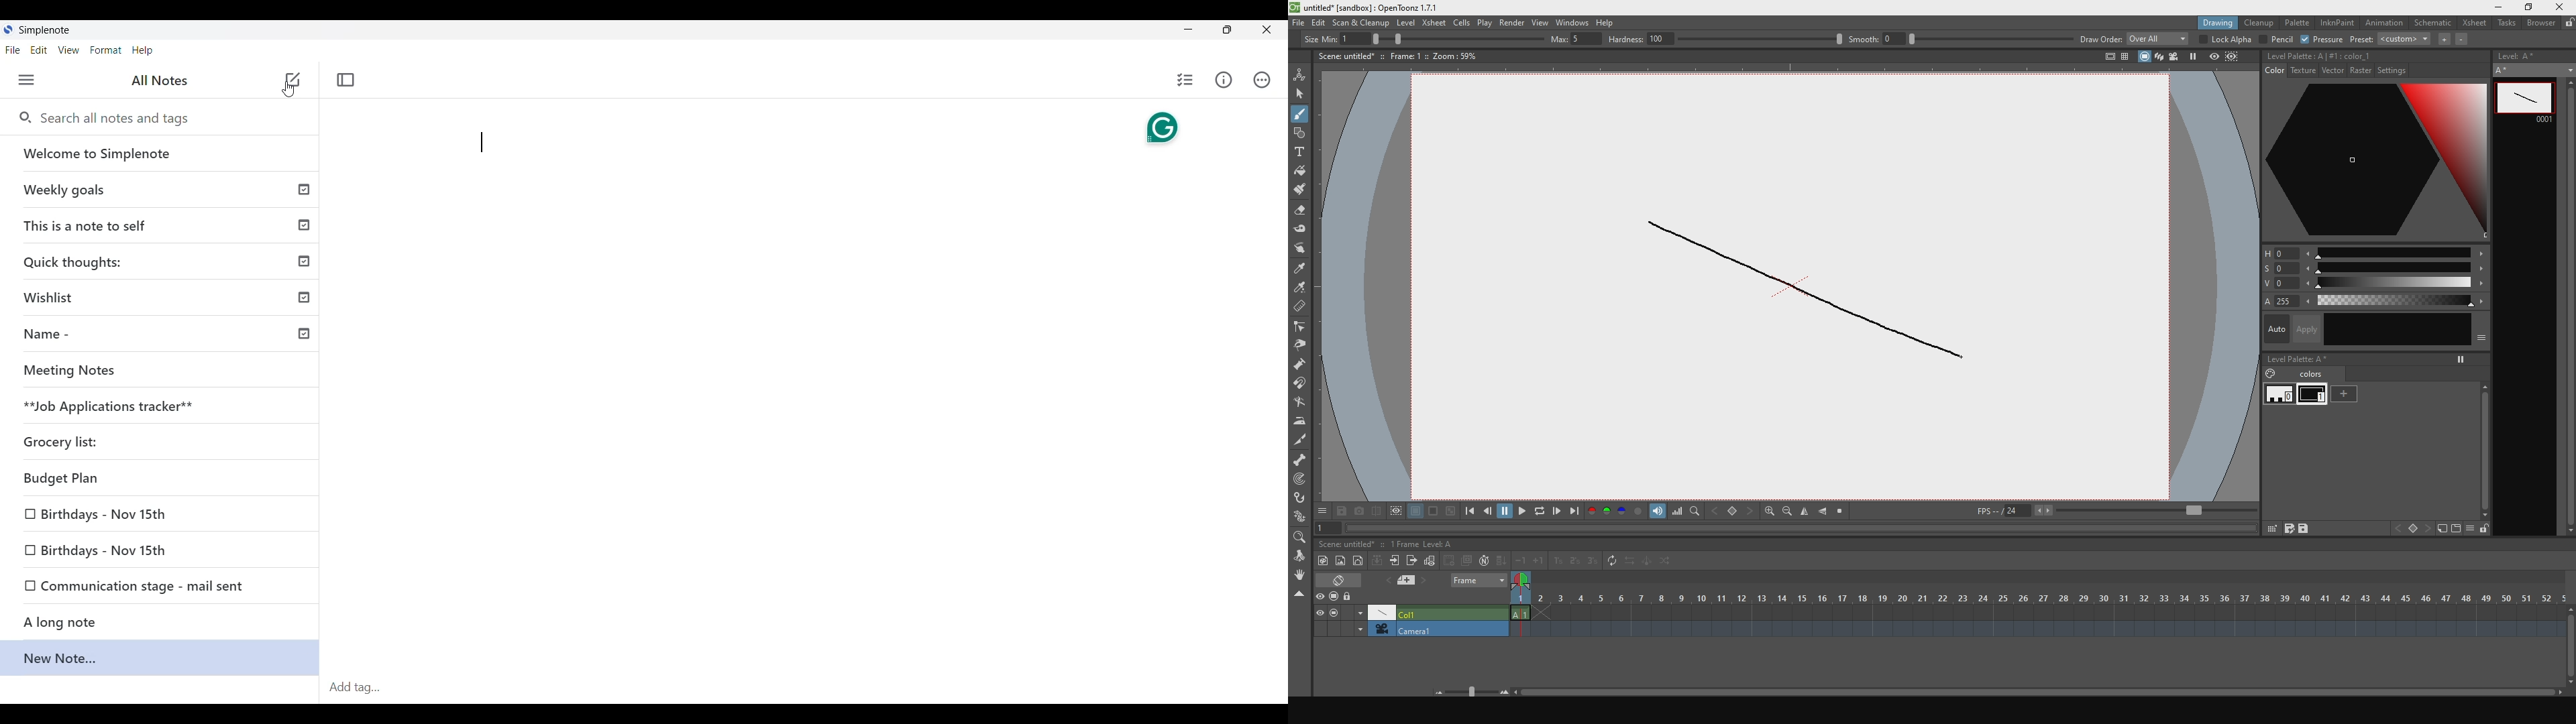  What do you see at coordinates (345, 80) in the screenshot?
I see `Toggle focus mode` at bounding box center [345, 80].